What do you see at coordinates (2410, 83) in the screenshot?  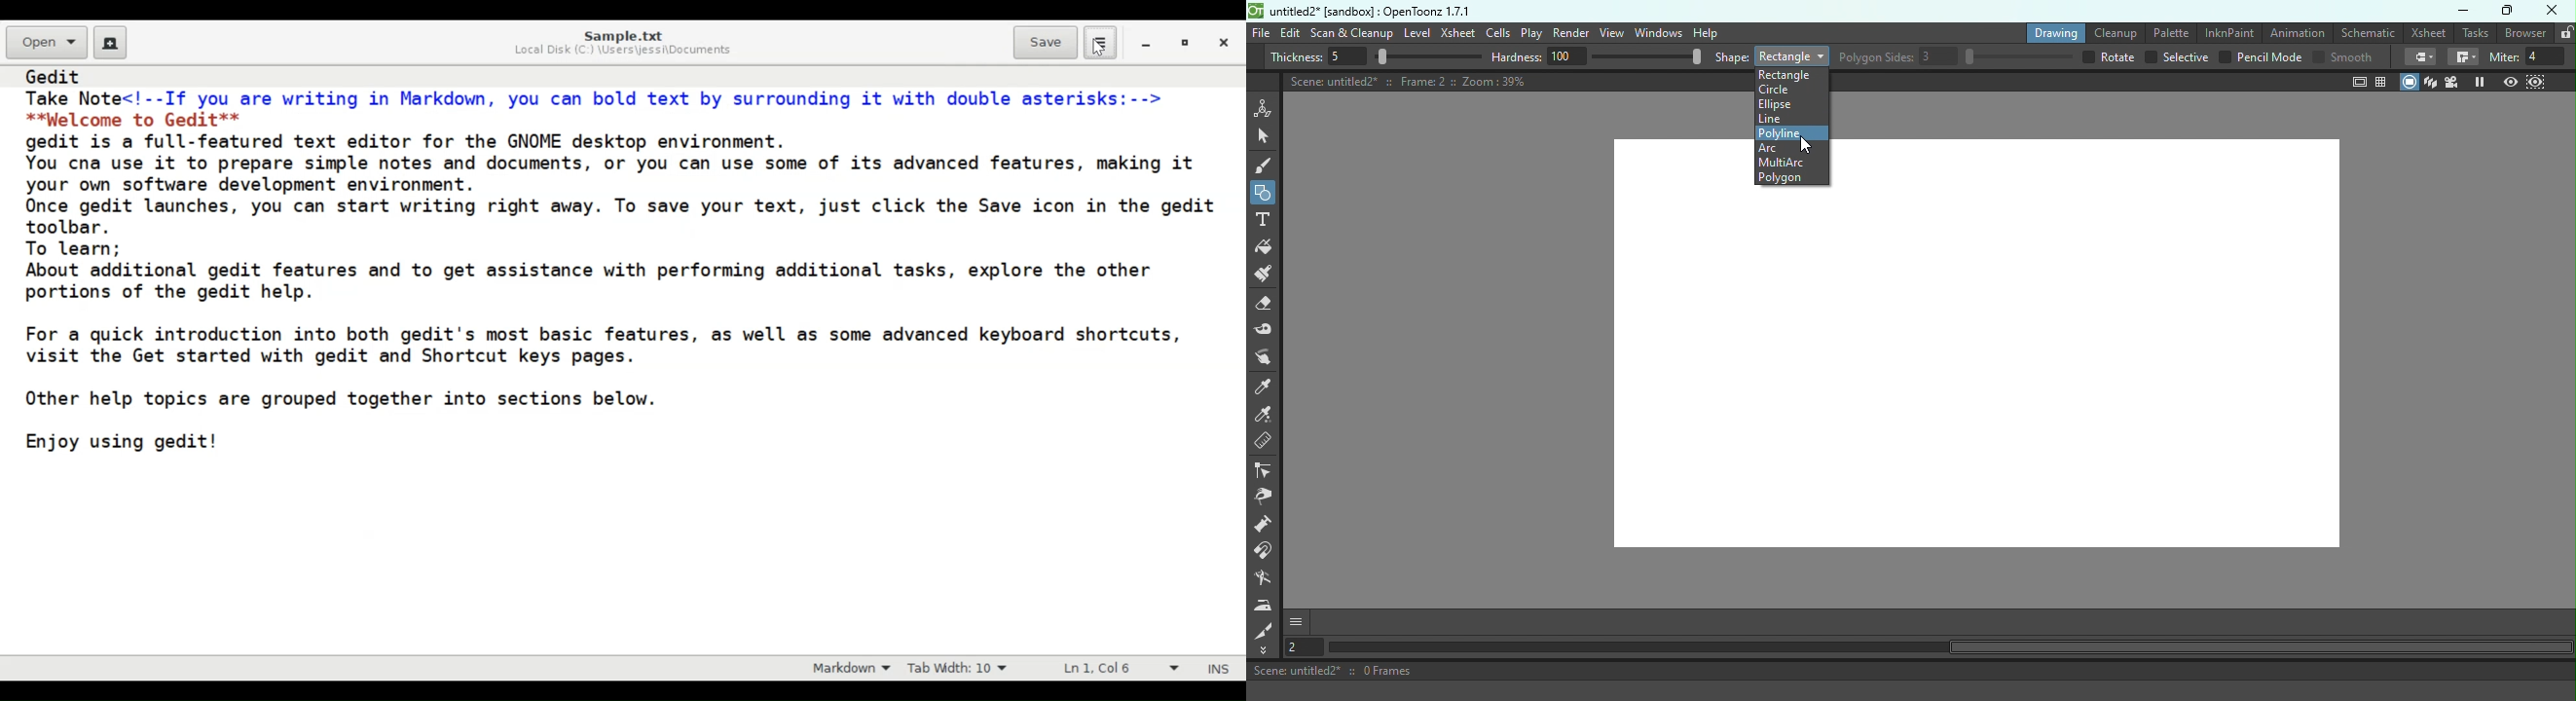 I see `Camera stand view` at bounding box center [2410, 83].